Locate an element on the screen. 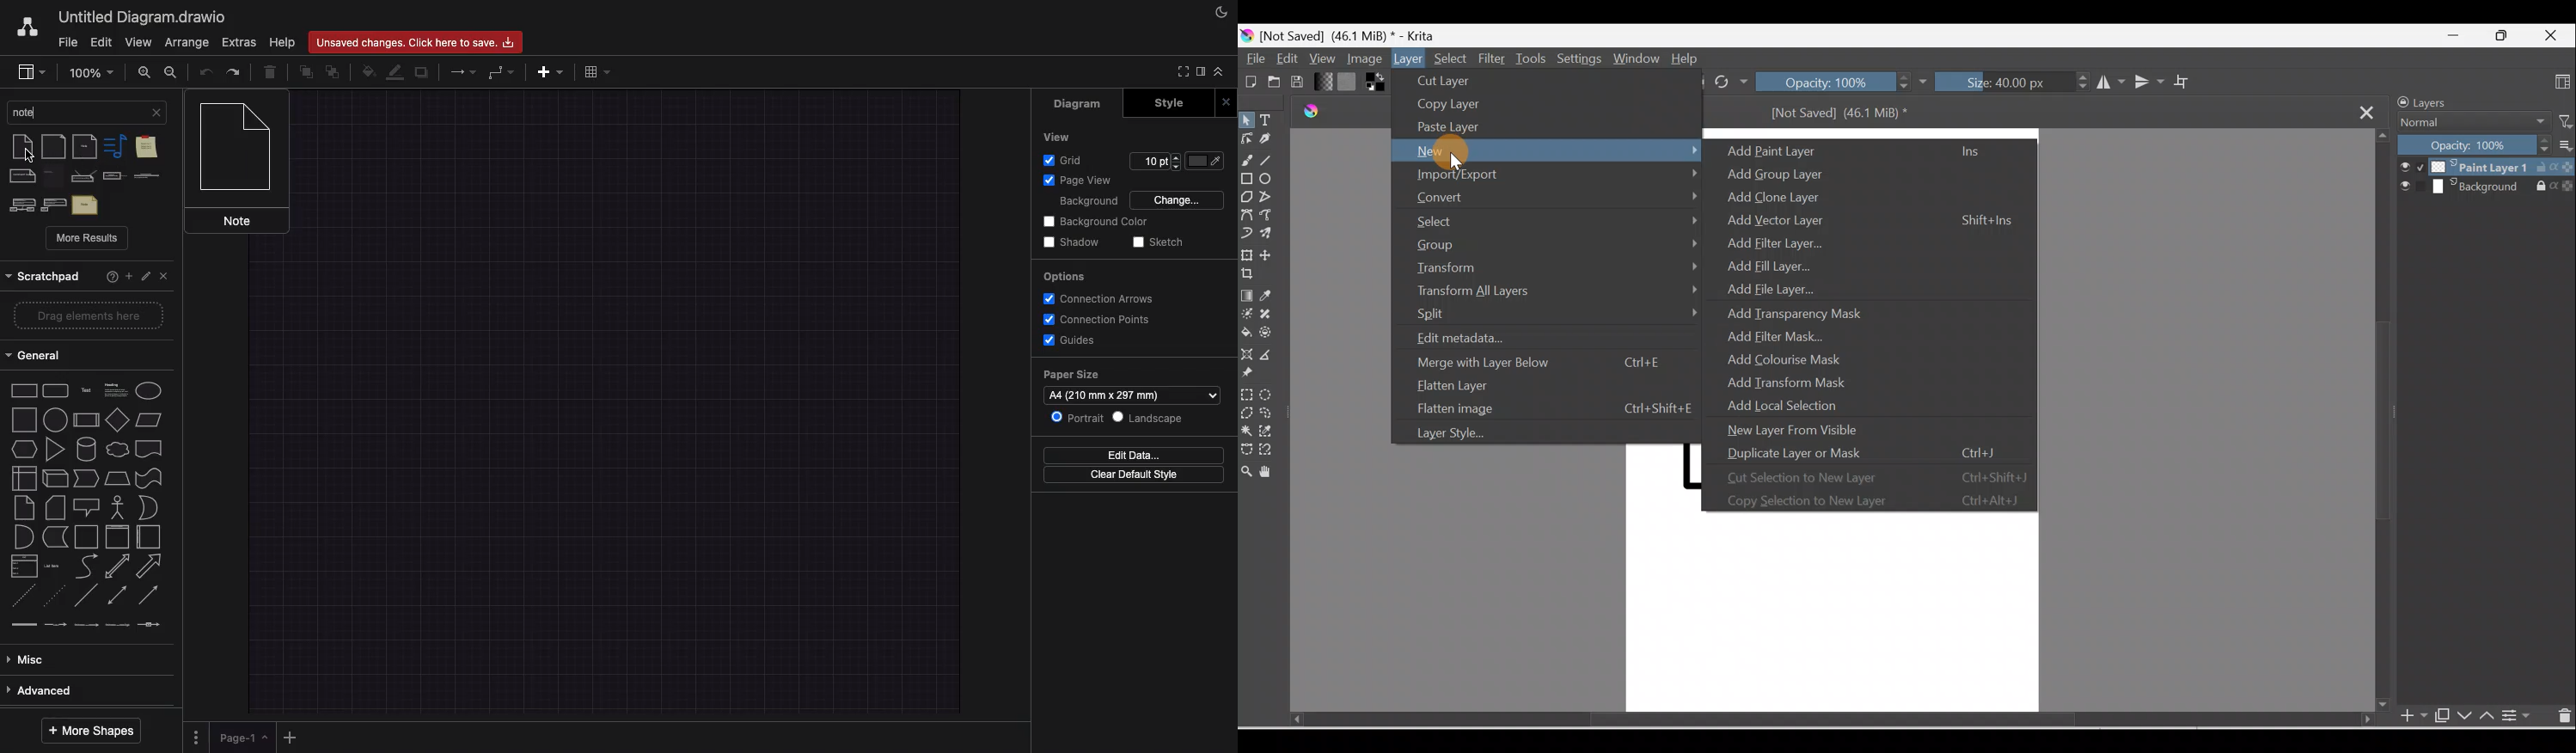  Arrange is located at coordinates (187, 42).